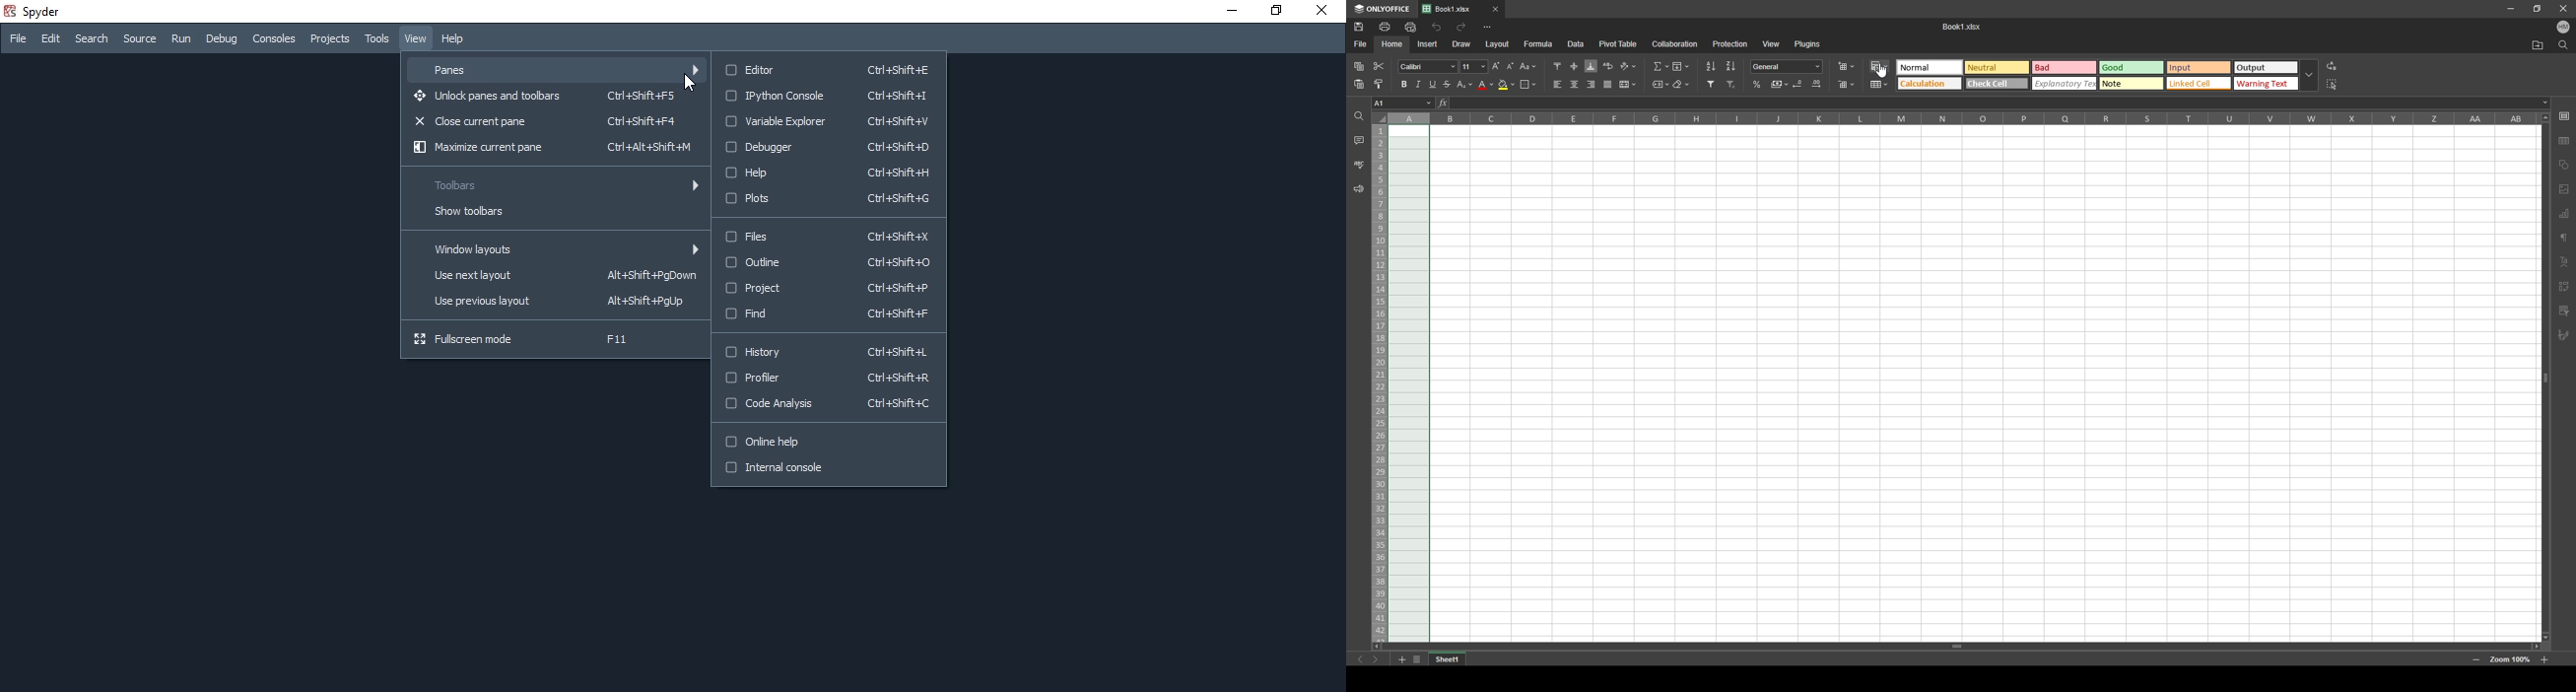 The image size is (2576, 700). What do you see at coordinates (457, 39) in the screenshot?
I see `Help` at bounding box center [457, 39].